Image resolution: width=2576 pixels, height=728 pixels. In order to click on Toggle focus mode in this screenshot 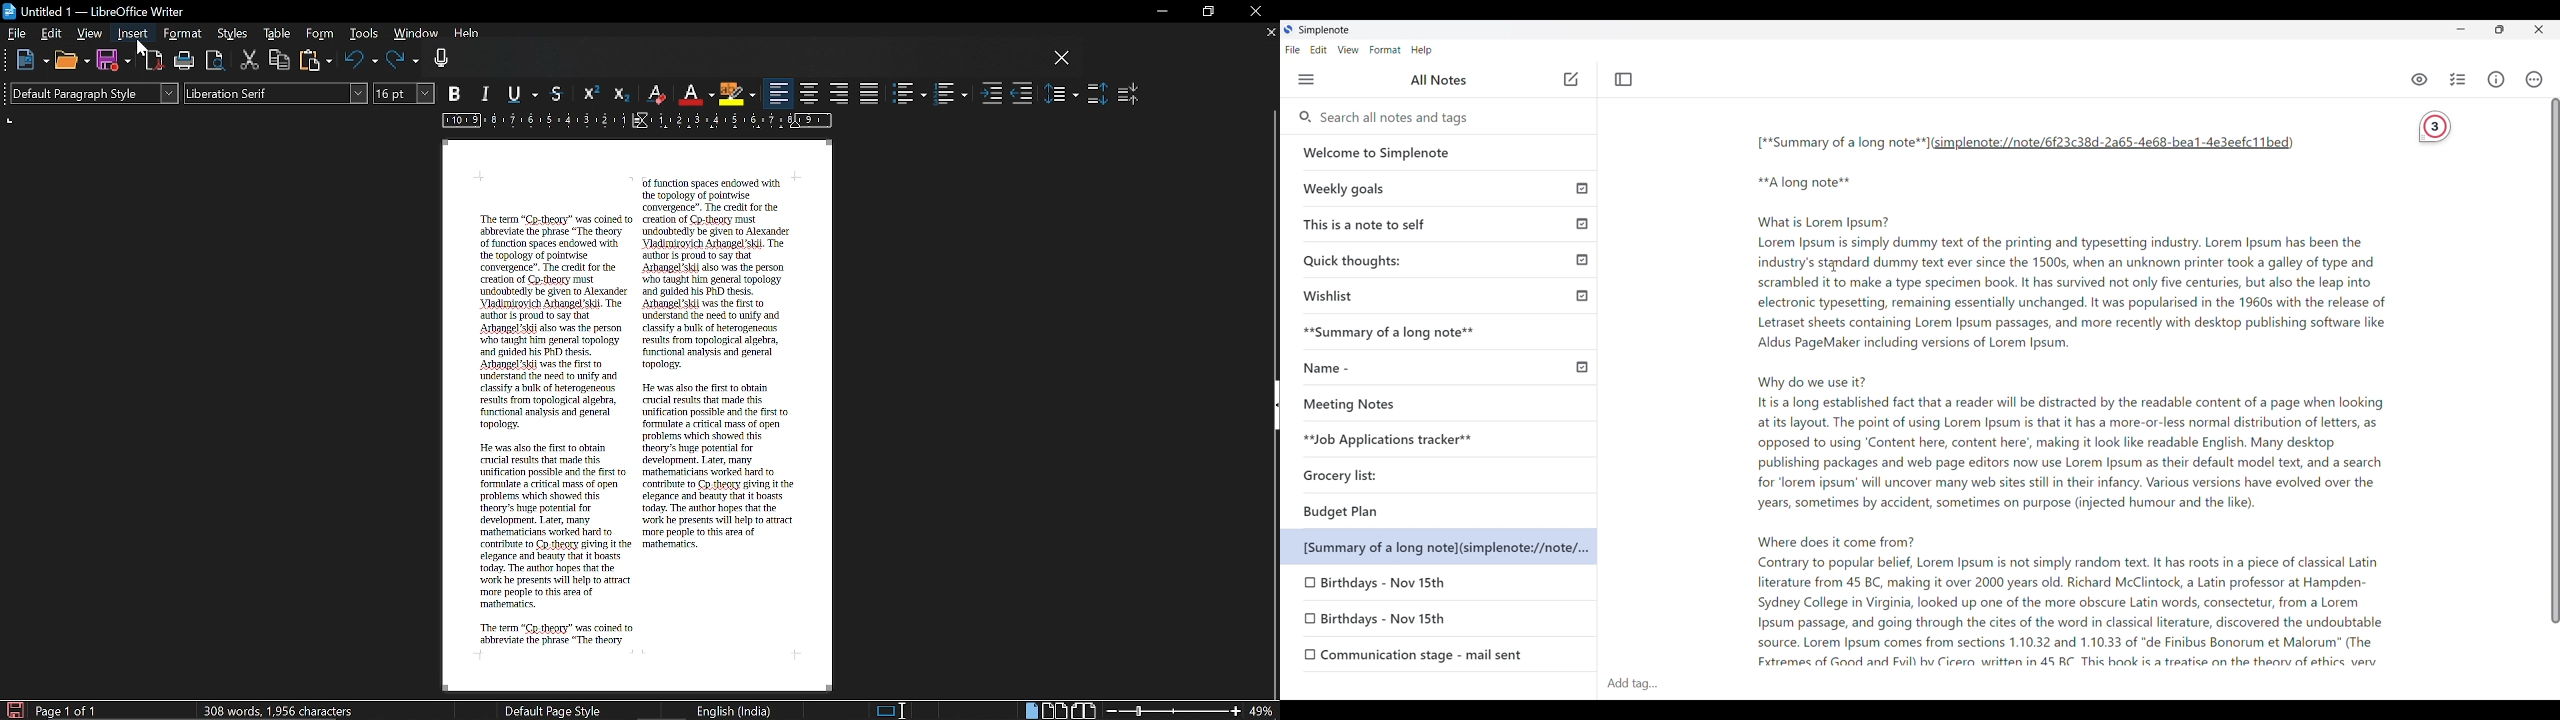, I will do `click(1623, 79)`.